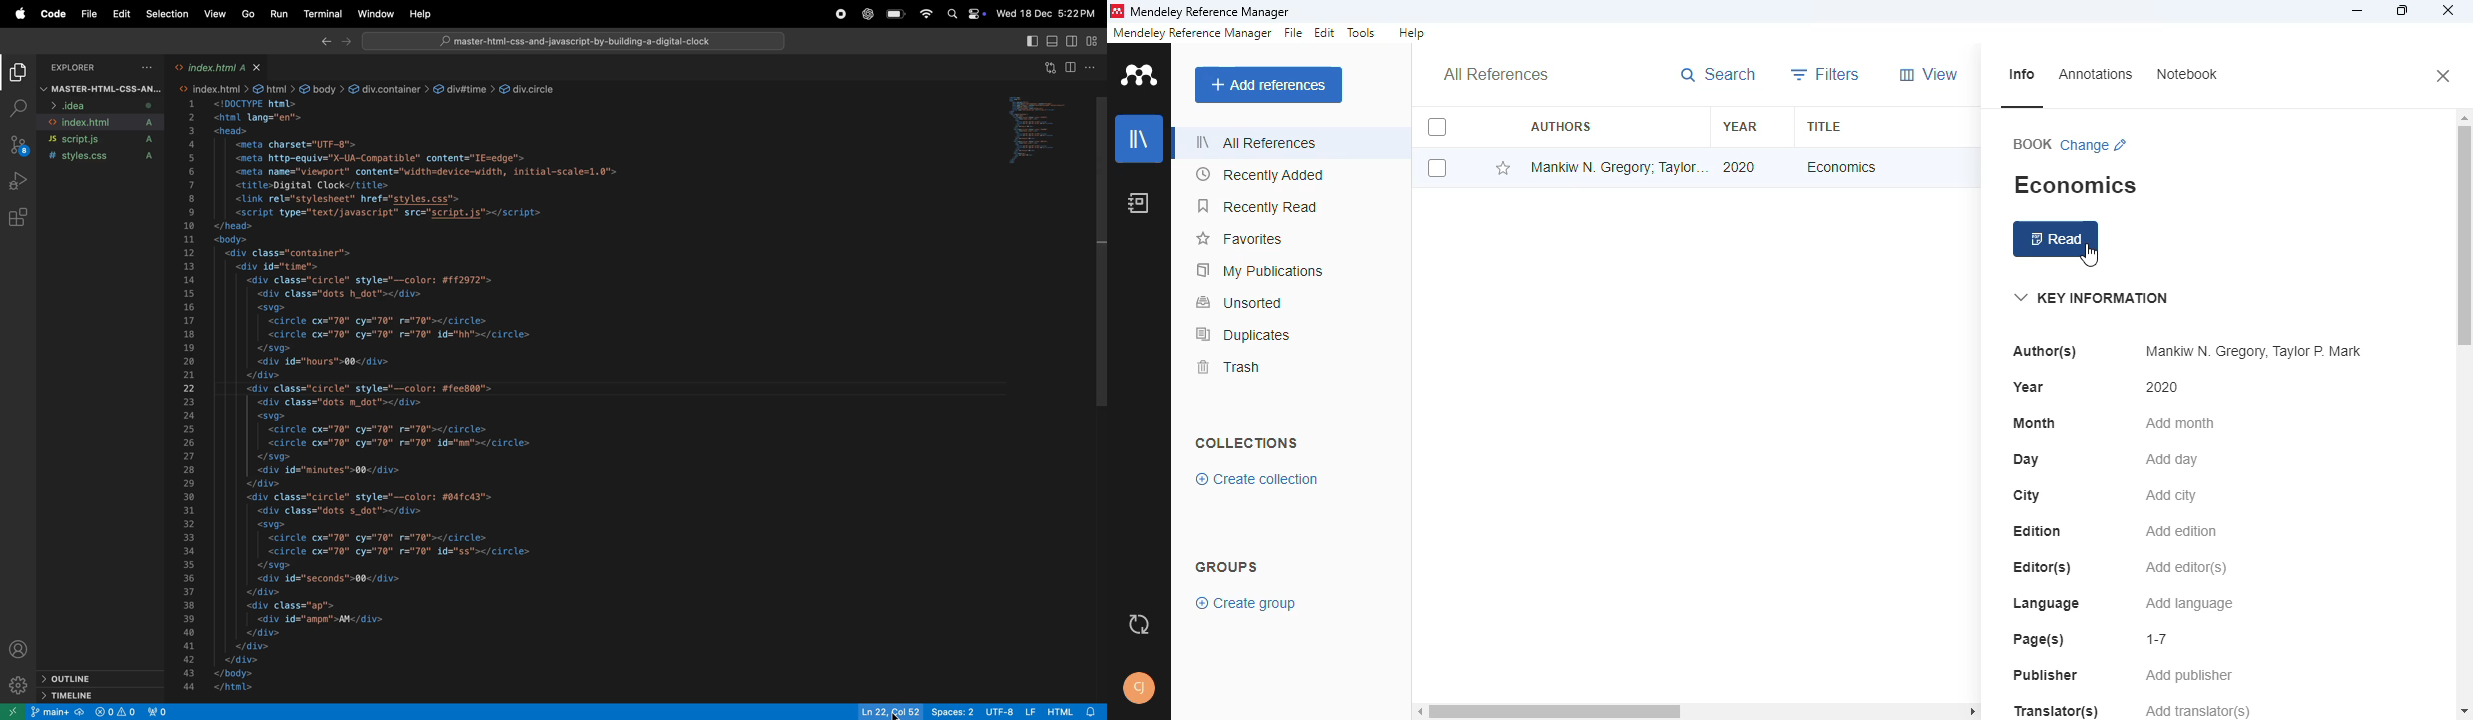 Image resolution: width=2492 pixels, height=728 pixels. What do you see at coordinates (2443, 77) in the screenshot?
I see `close` at bounding box center [2443, 77].